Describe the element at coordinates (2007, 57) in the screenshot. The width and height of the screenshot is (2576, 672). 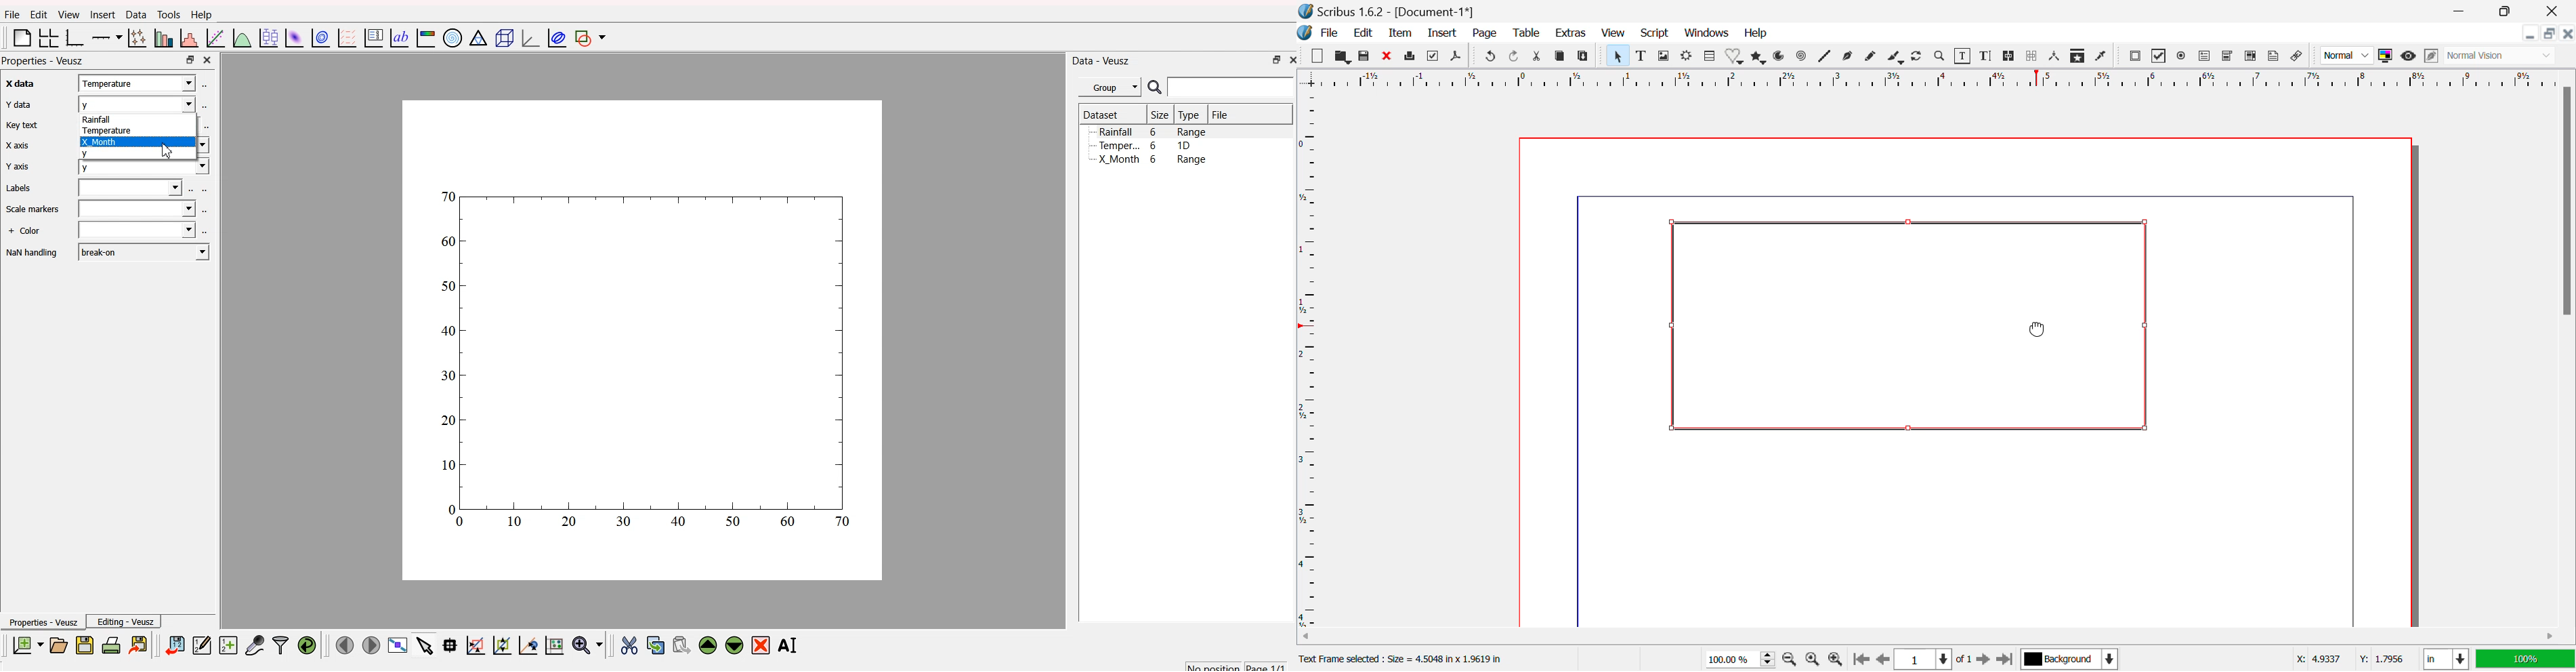
I see `Link Text Frames` at that location.